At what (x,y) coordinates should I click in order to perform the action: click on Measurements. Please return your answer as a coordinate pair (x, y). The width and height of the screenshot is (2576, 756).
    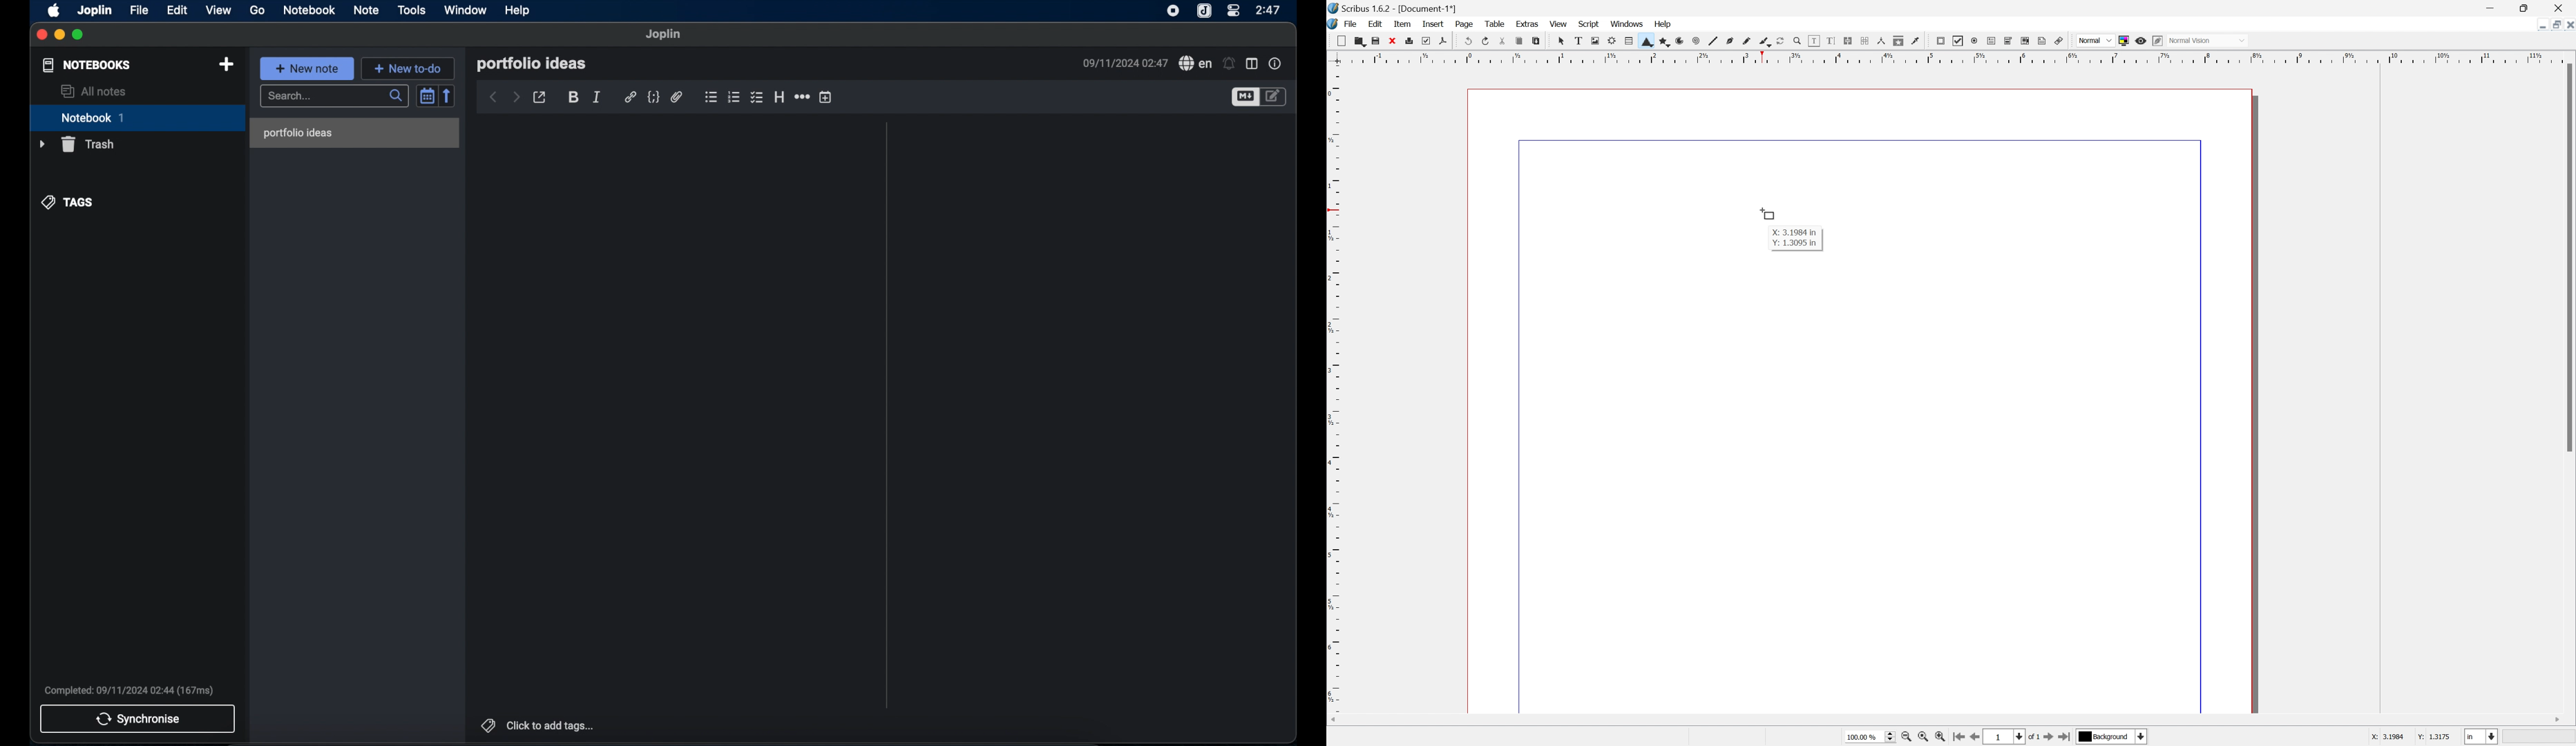
    Looking at the image, I should click on (1881, 41).